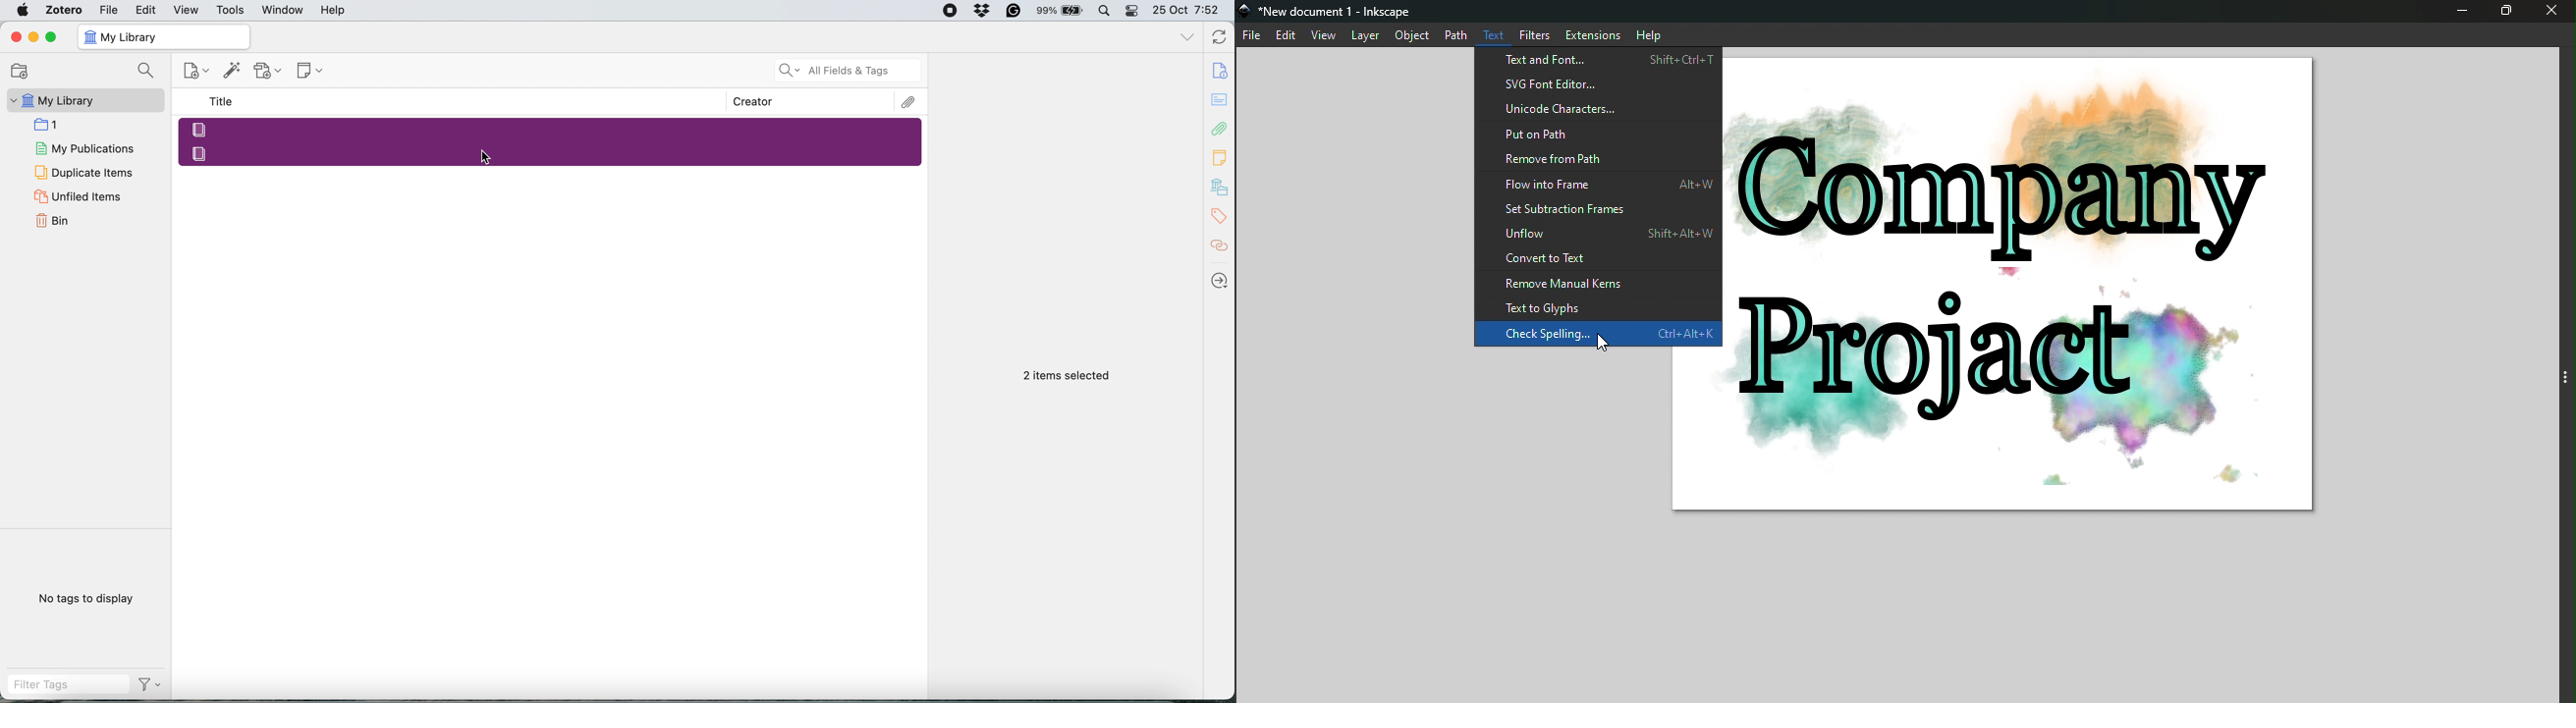 The image size is (2576, 728). I want to click on Add Attachment, so click(268, 71).